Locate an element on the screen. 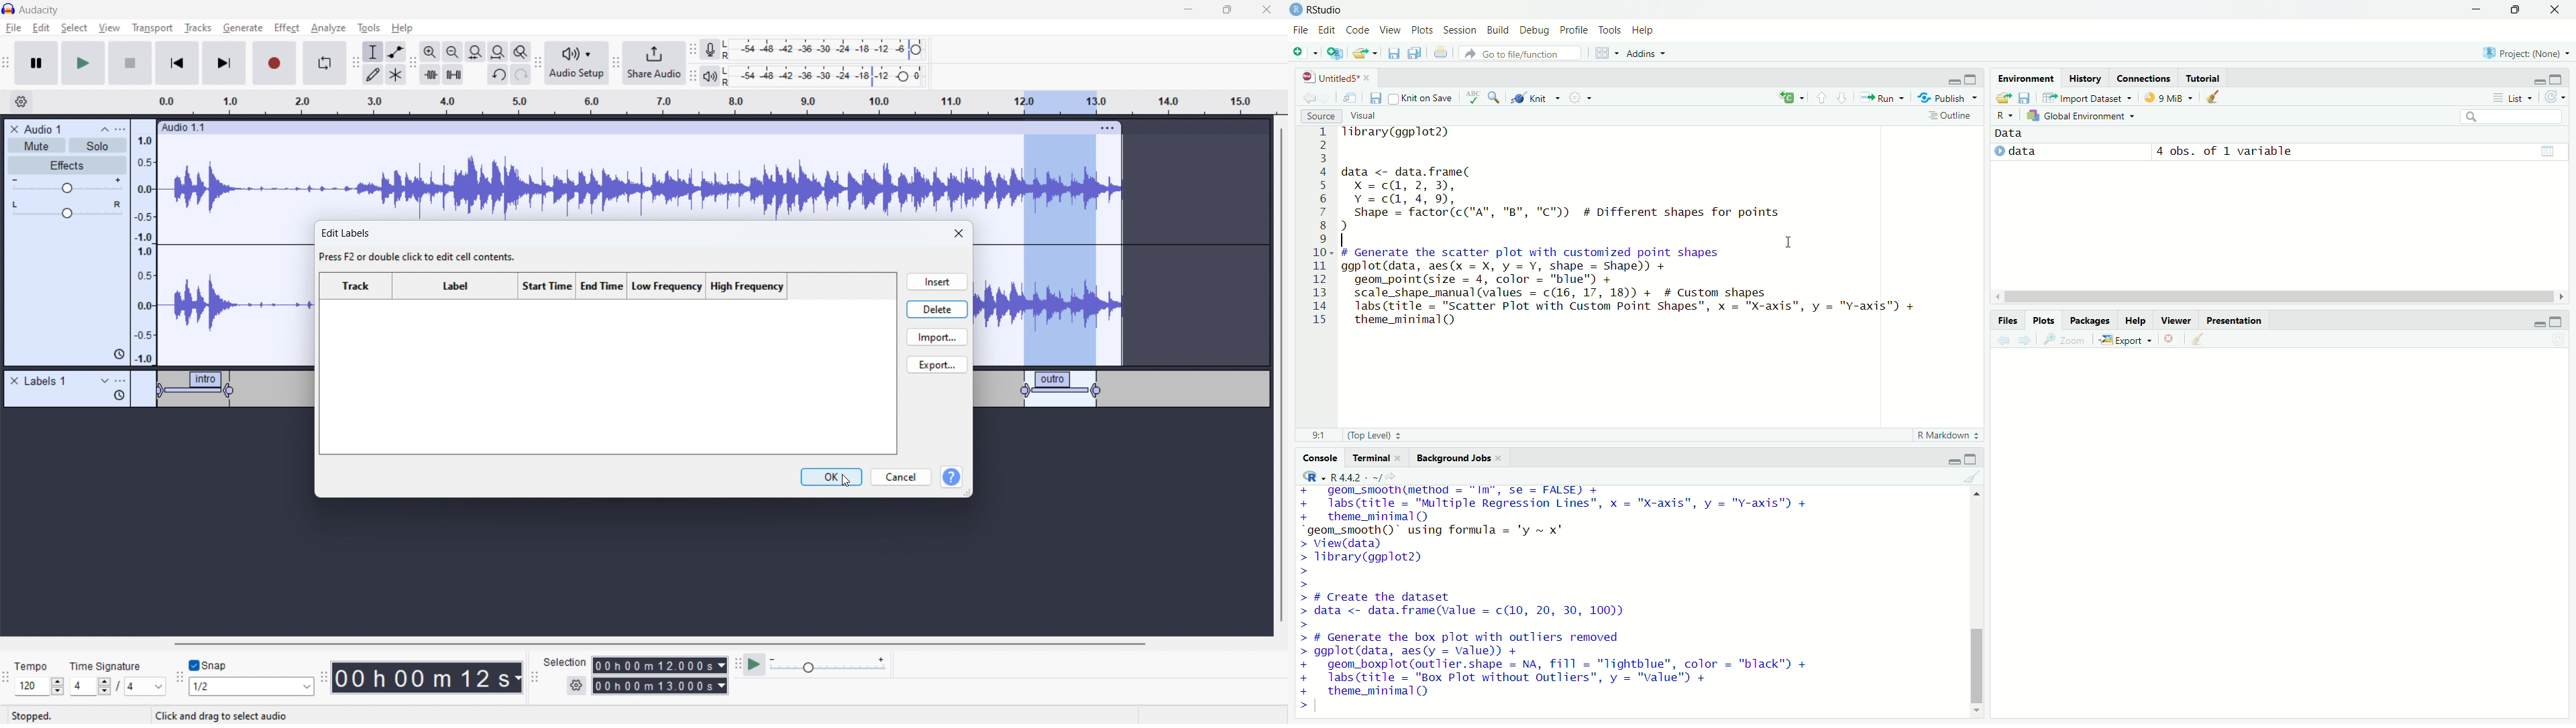 The width and height of the screenshot is (2576, 728). Next plot is located at coordinates (2024, 340).